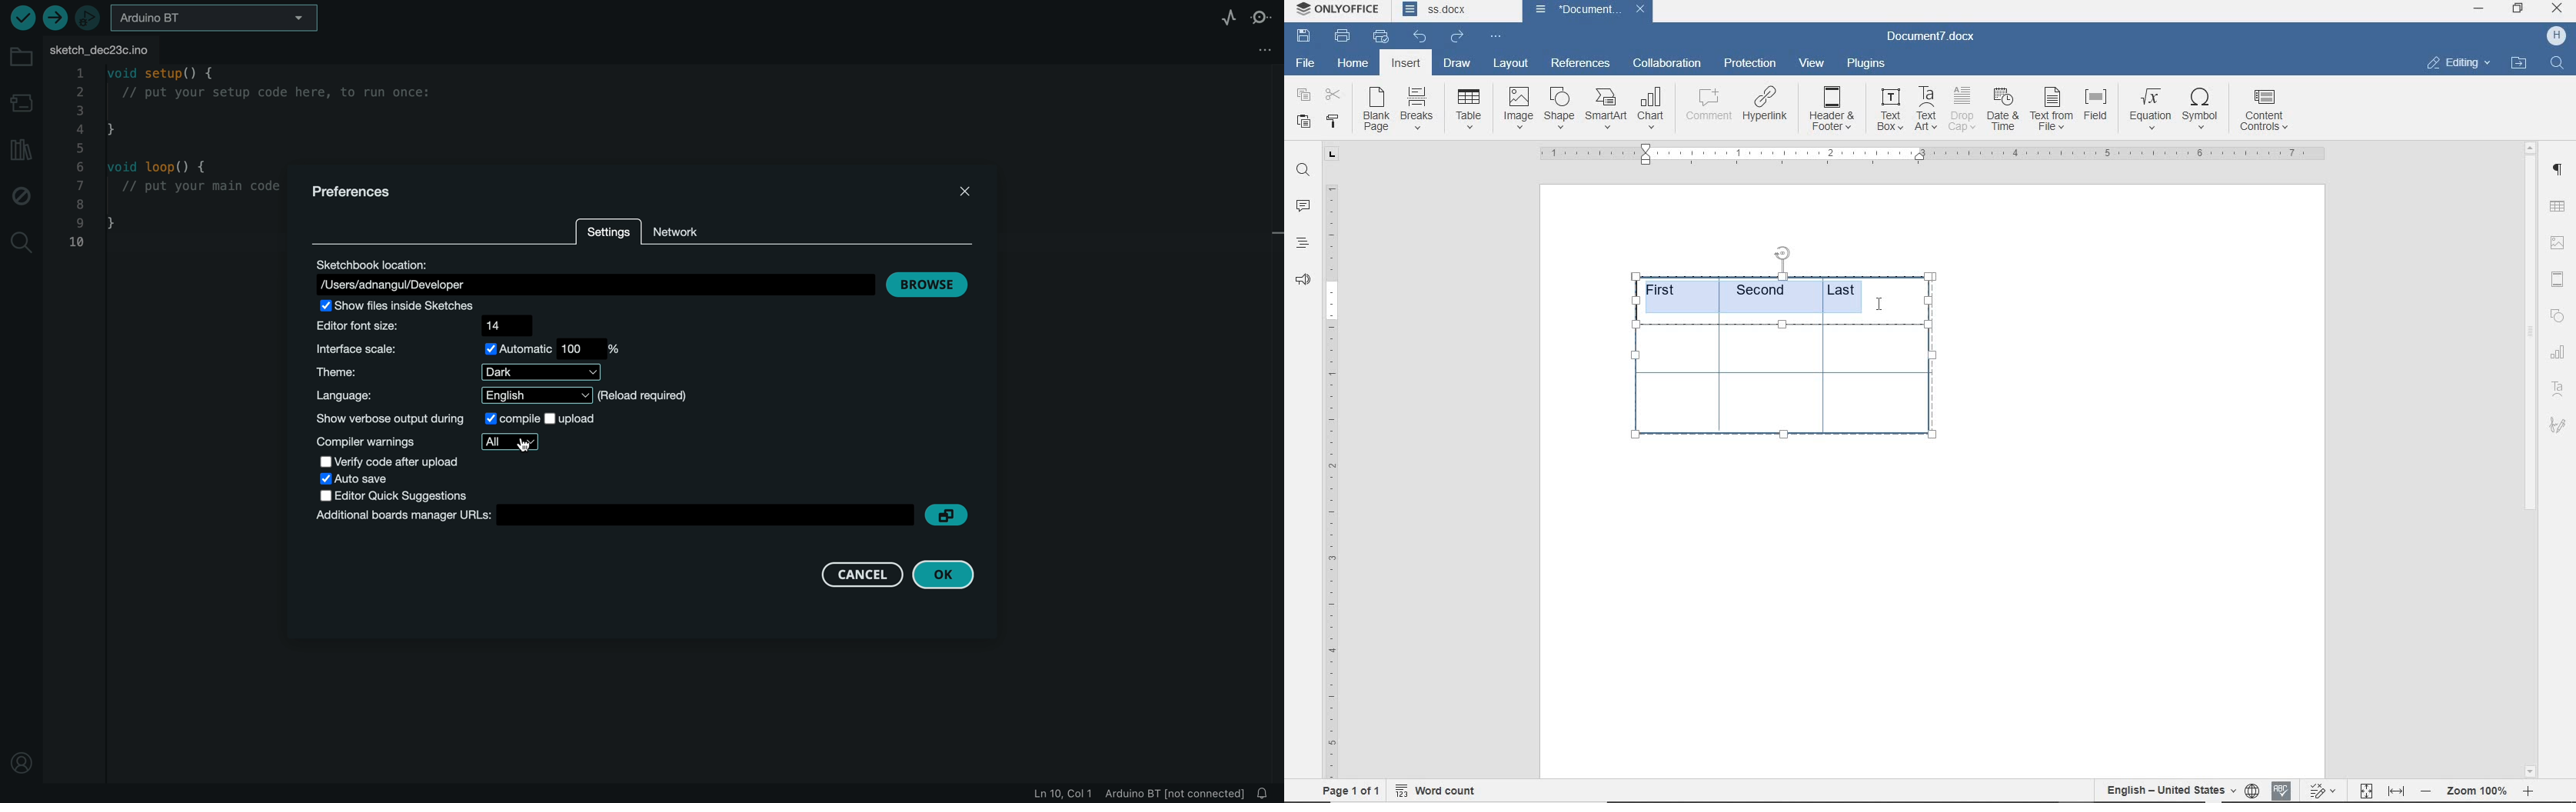 This screenshot has width=2576, height=812. Describe the element at coordinates (1331, 481) in the screenshot. I see `ruler` at that location.